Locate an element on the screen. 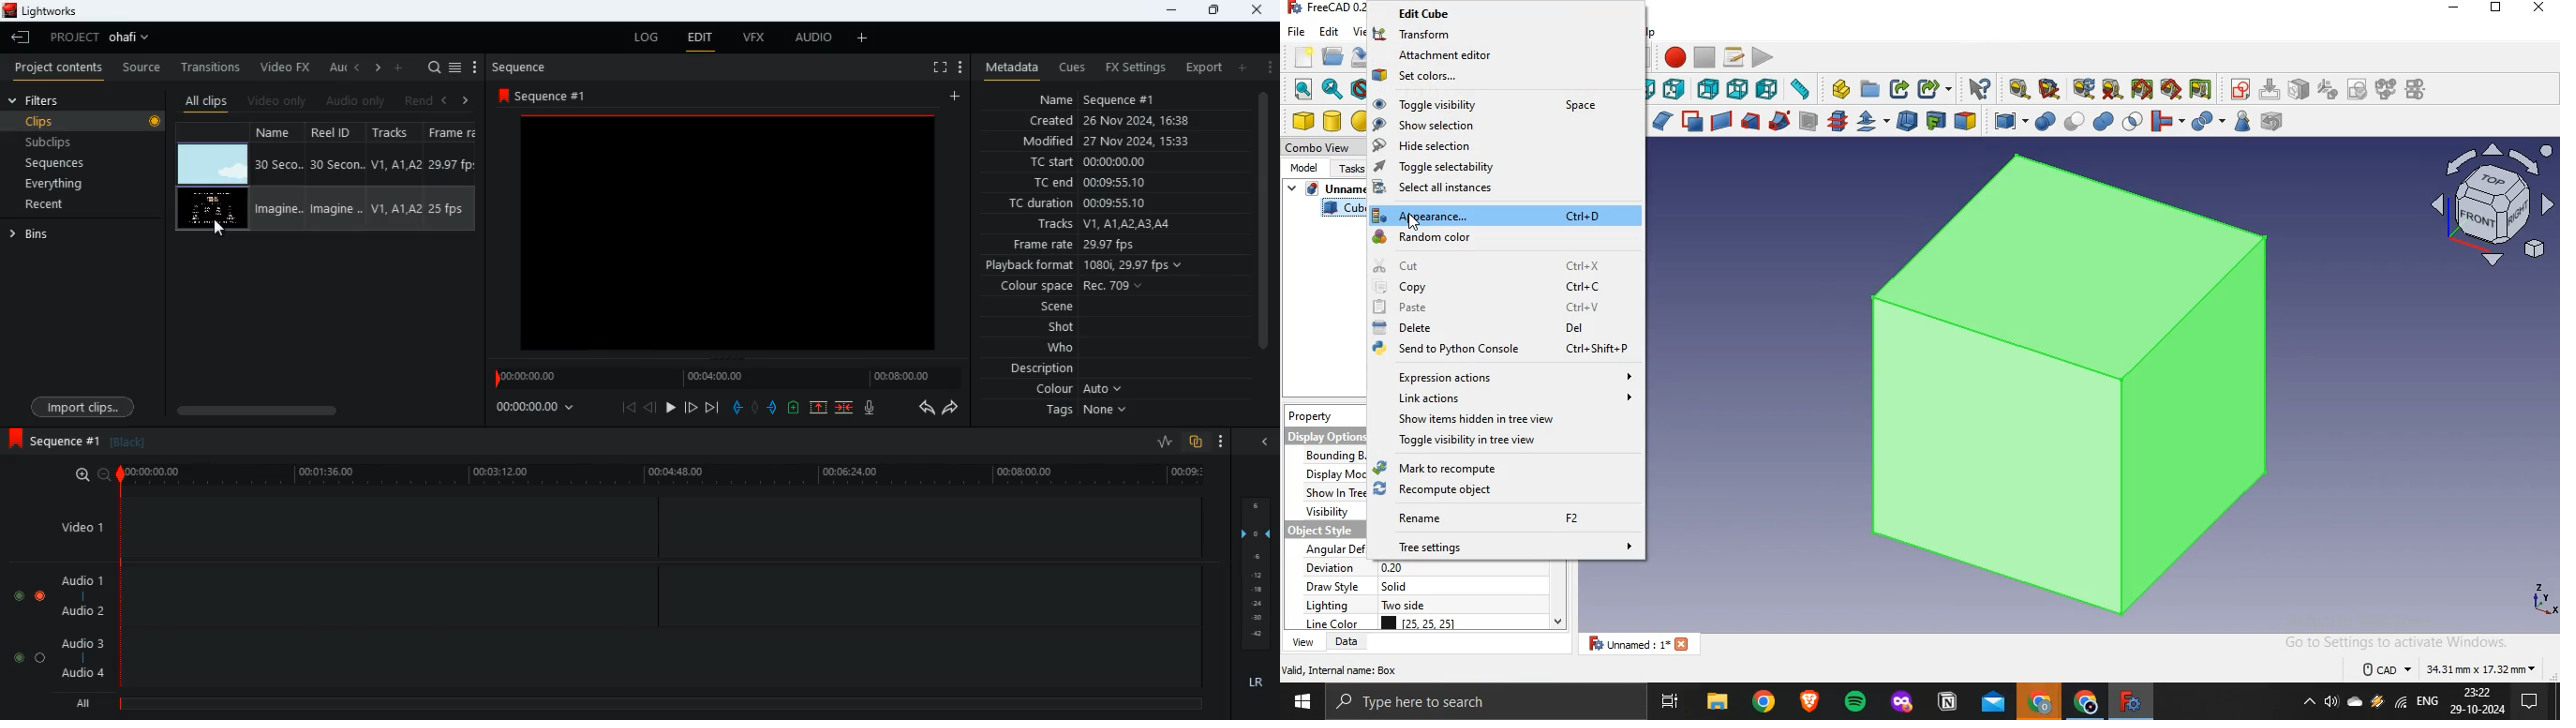  recent is located at coordinates (62, 206).